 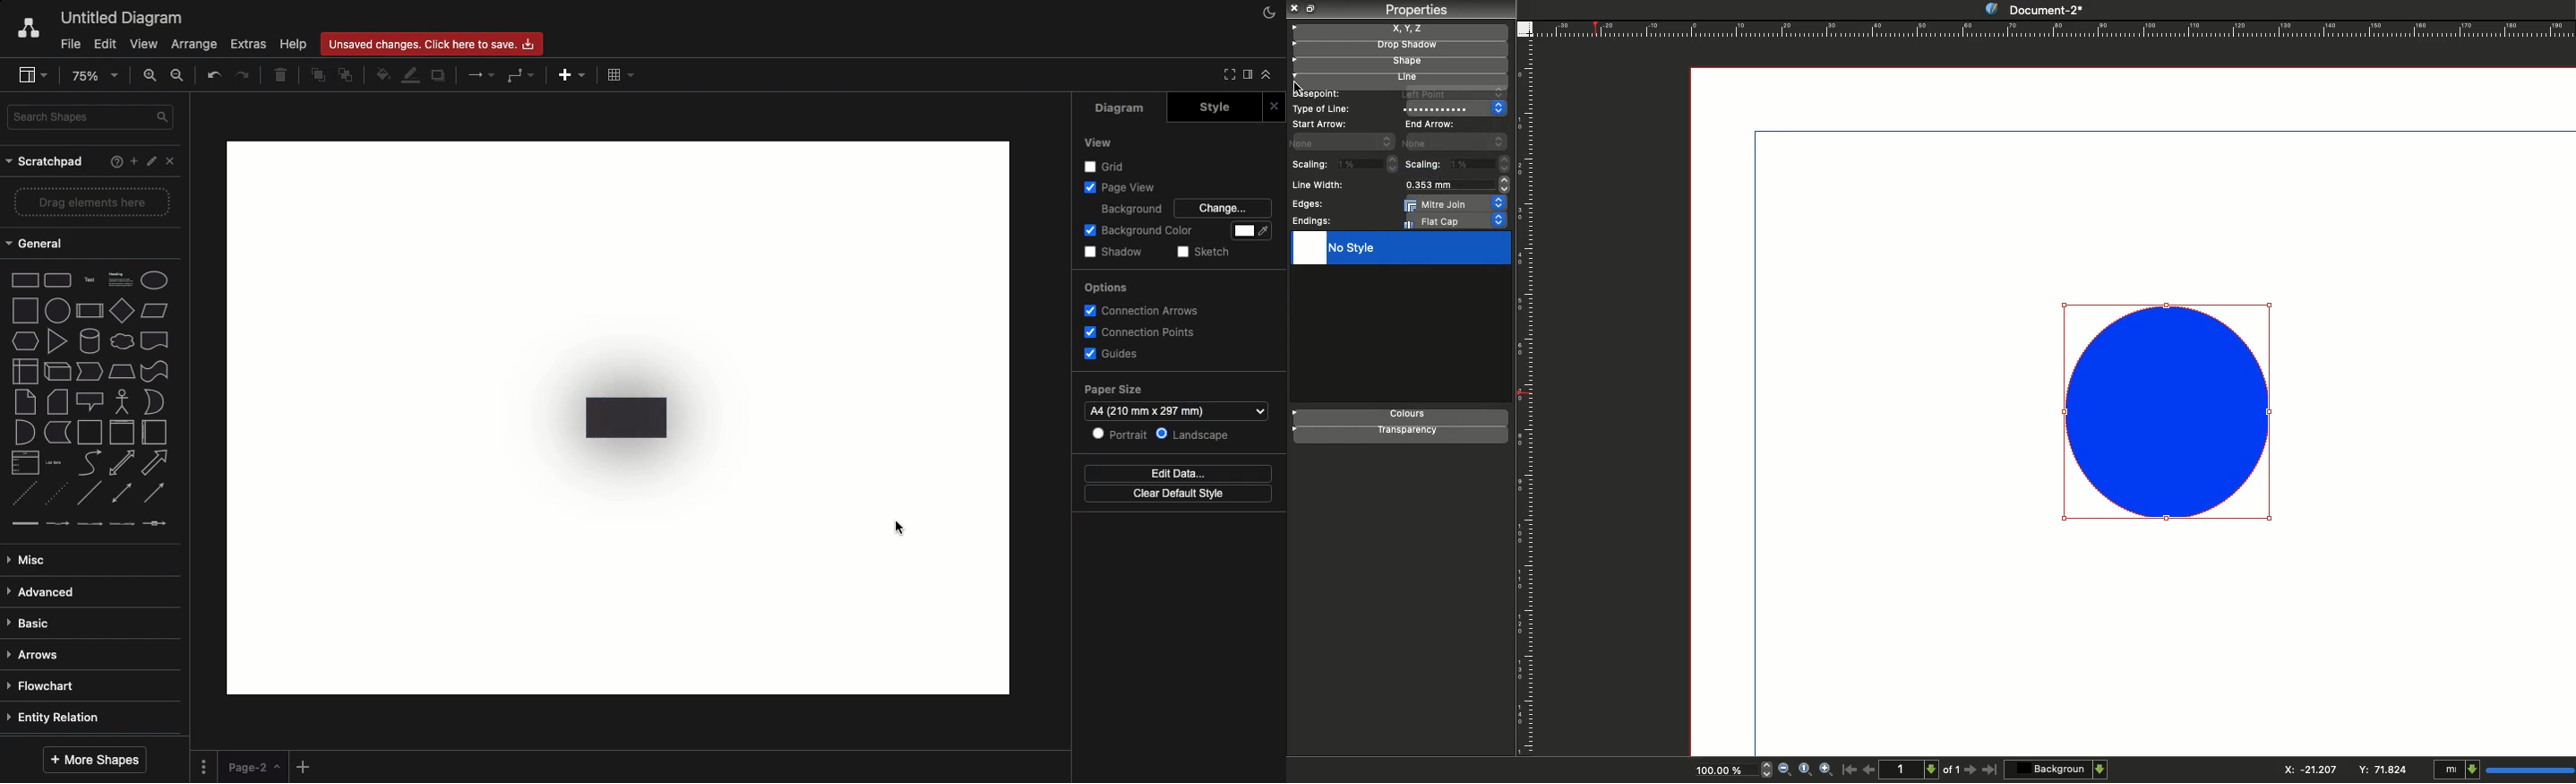 I want to click on Redo, so click(x=245, y=78).